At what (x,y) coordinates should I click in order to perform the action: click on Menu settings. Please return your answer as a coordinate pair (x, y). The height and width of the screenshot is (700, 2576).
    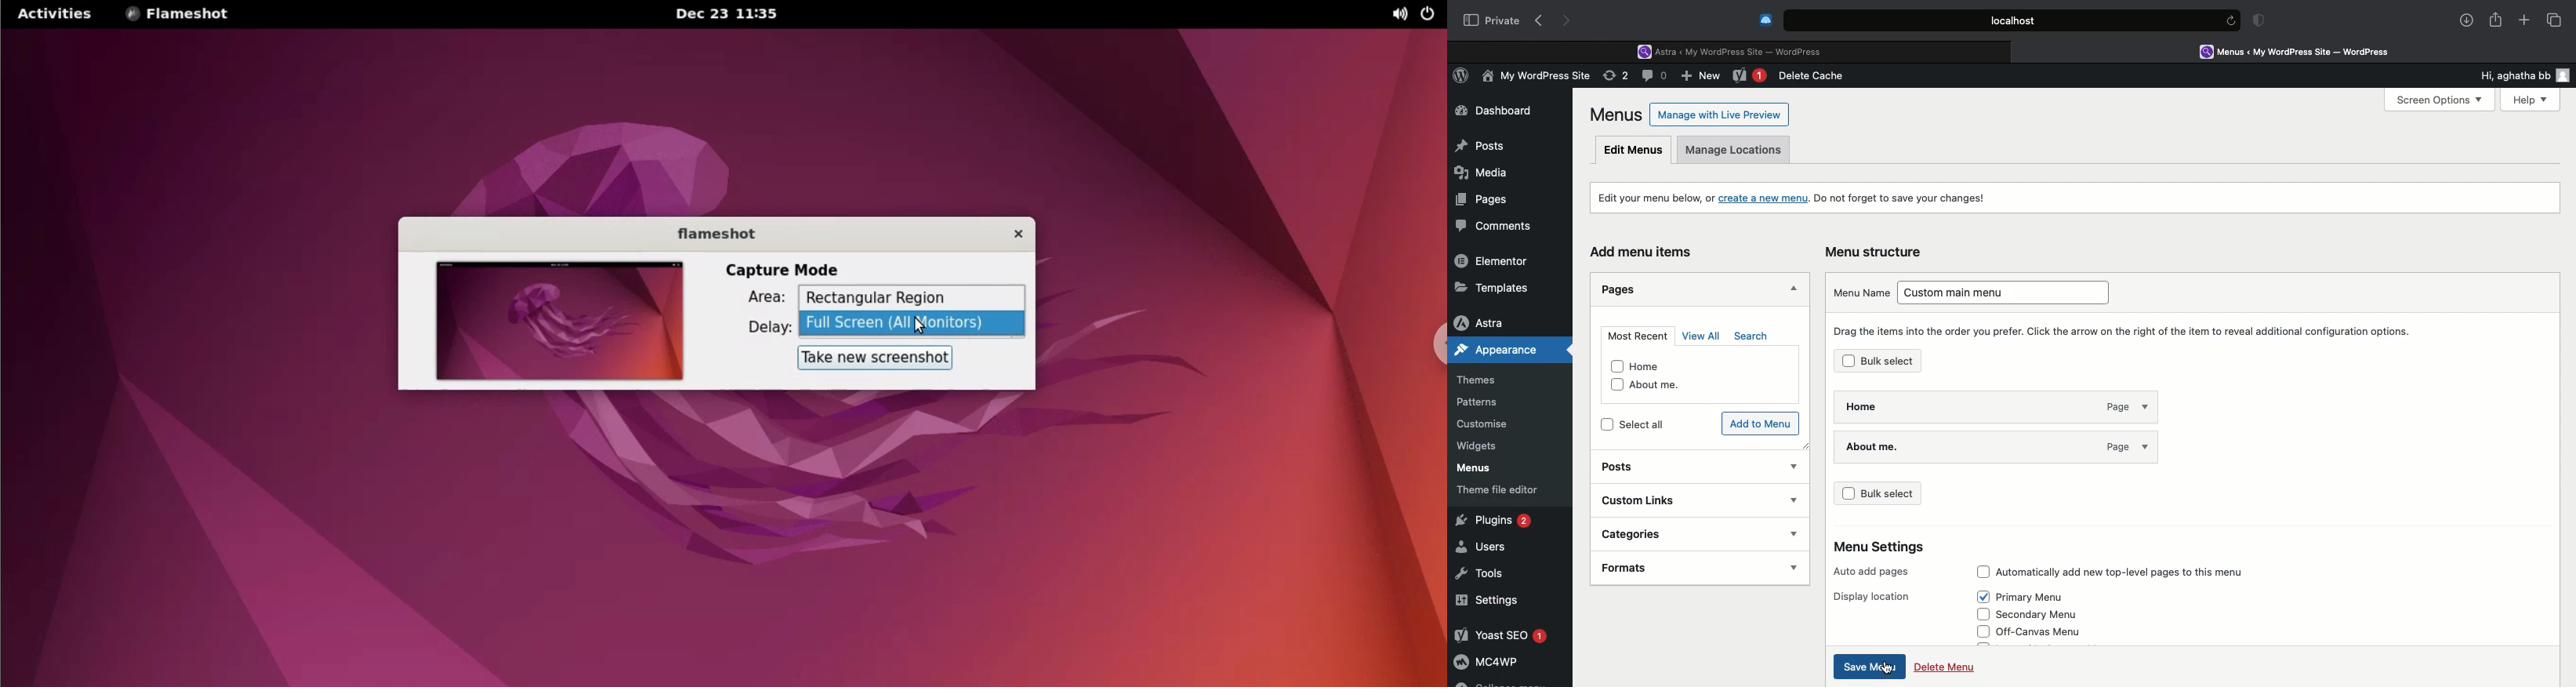
    Looking at the image, I should click on (1881, 547).